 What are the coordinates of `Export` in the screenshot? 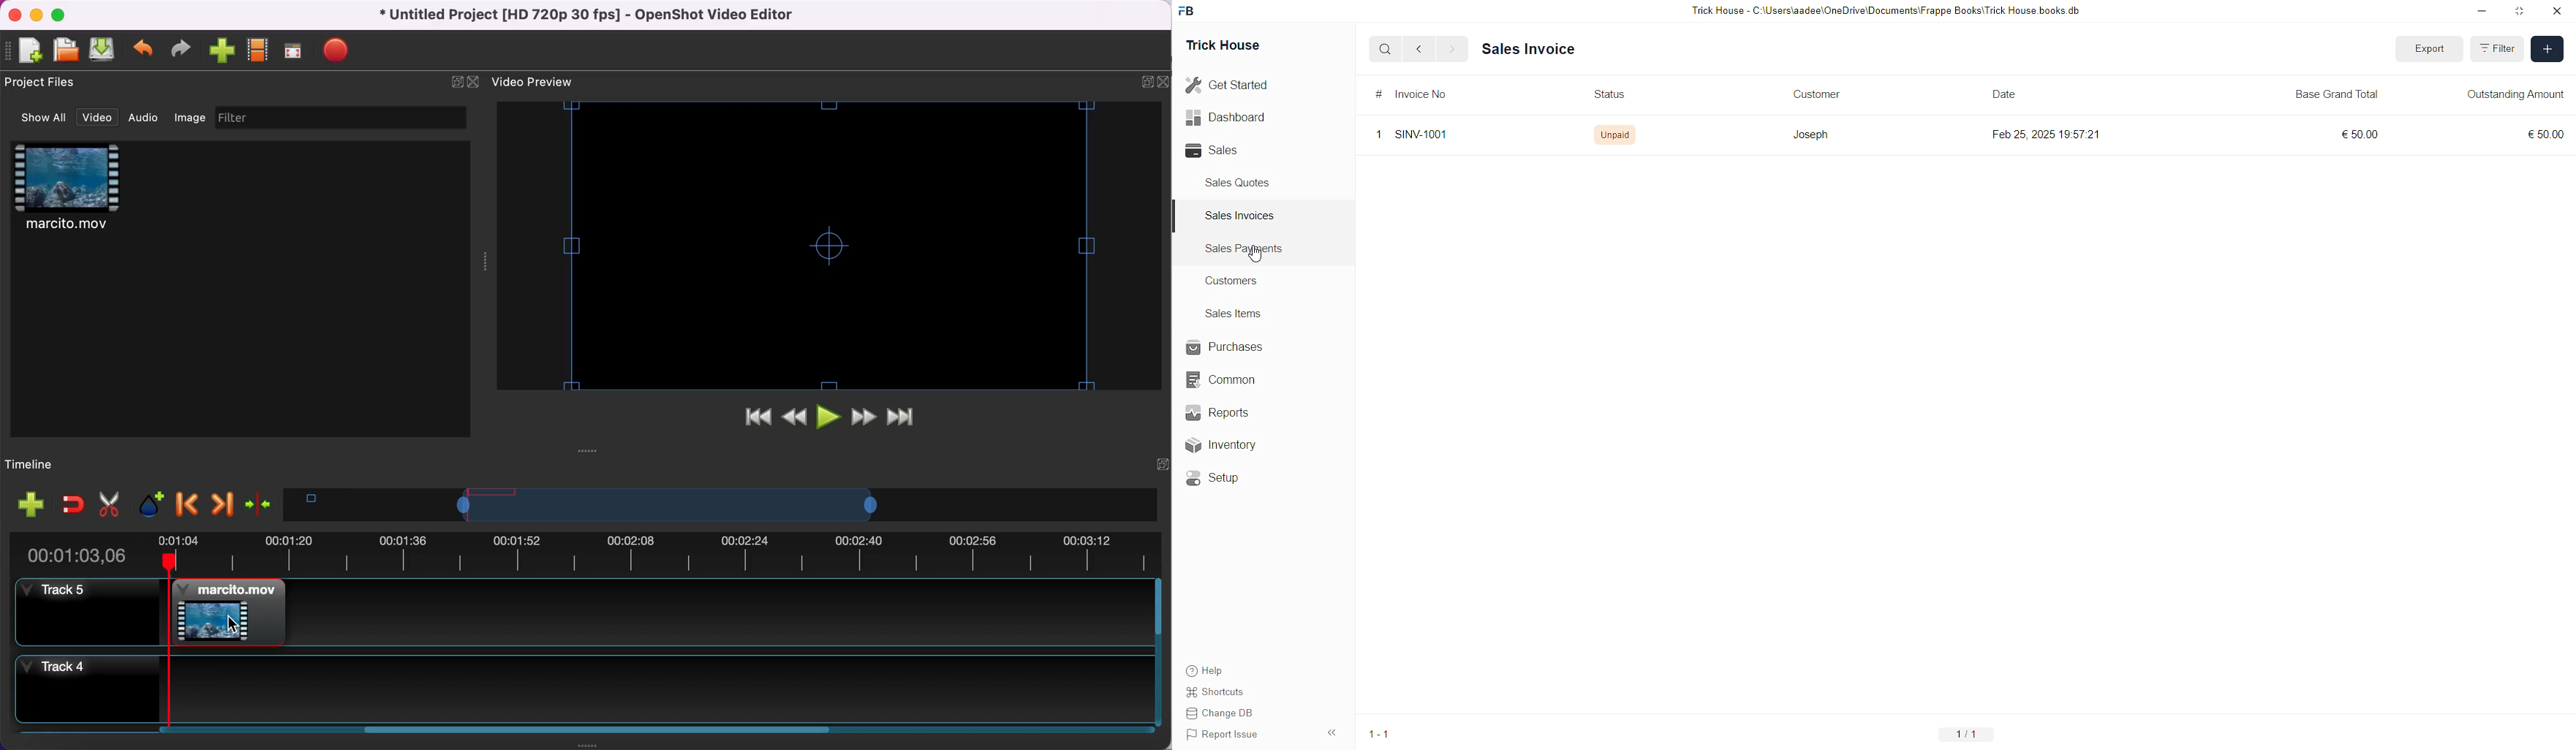 It's located at (2430, 49).